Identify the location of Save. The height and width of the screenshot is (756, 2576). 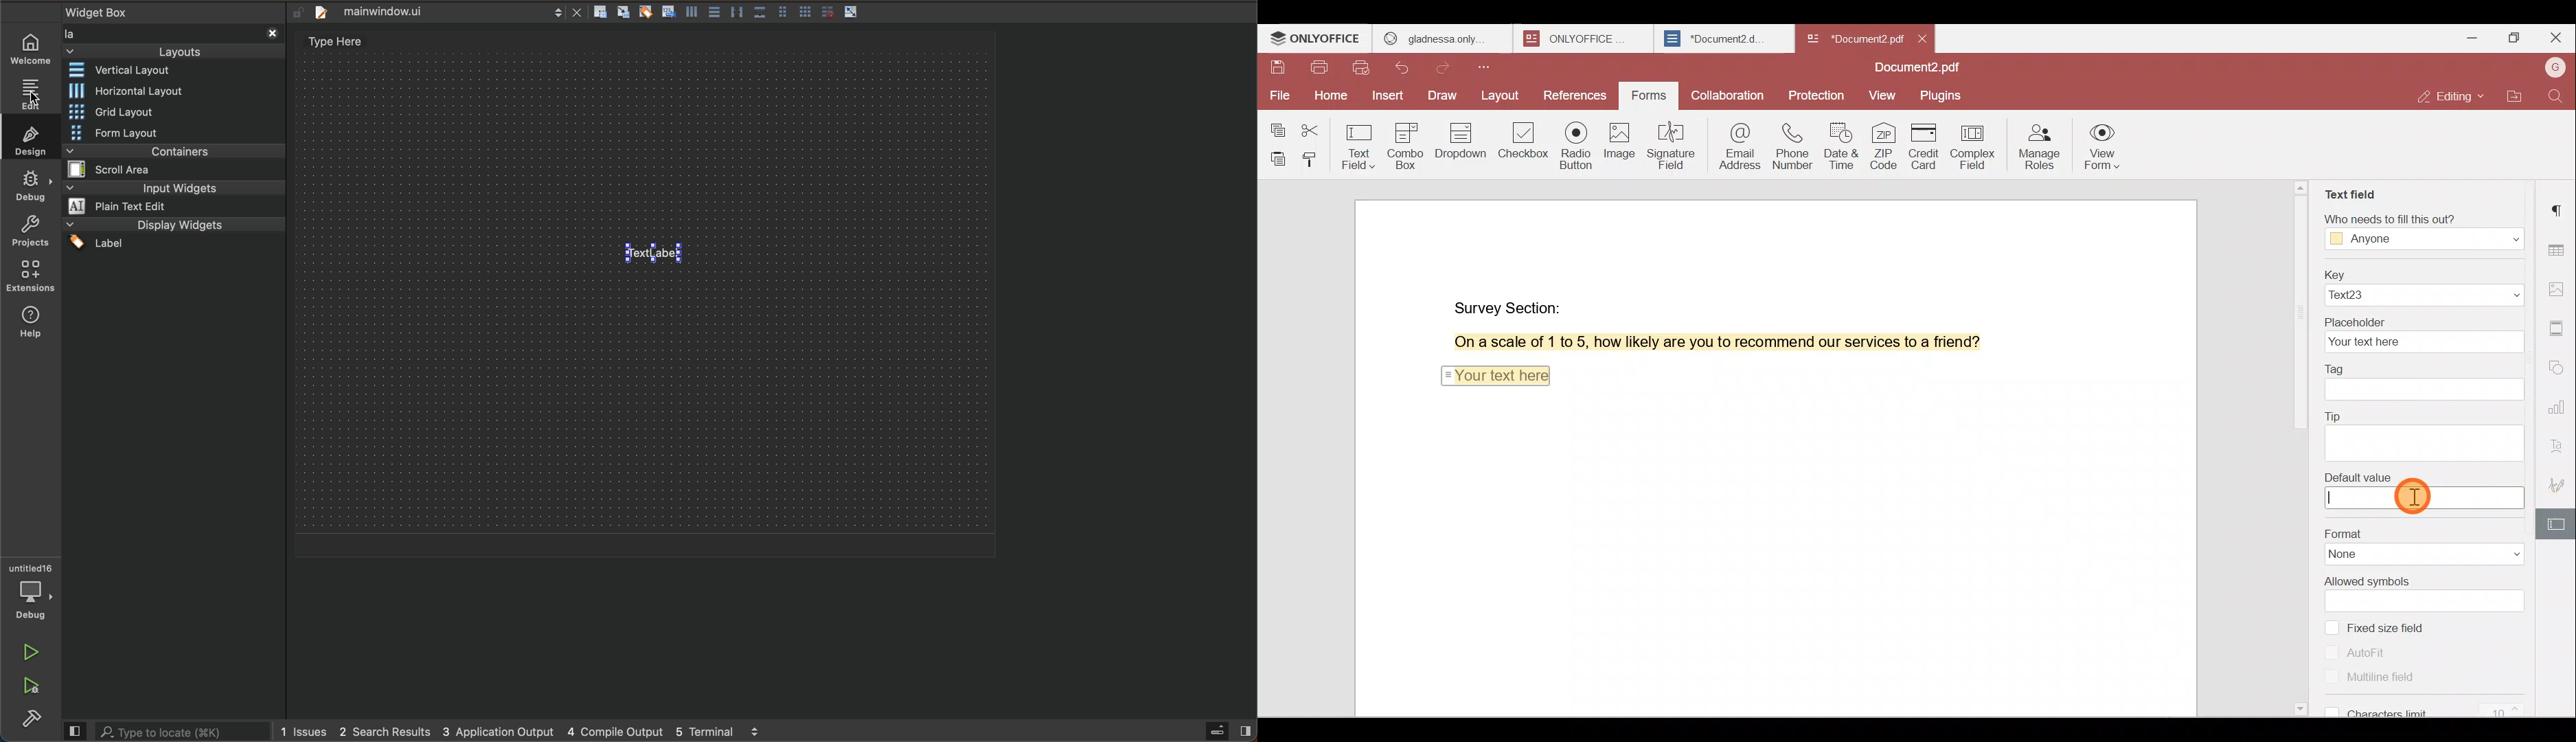
(1277, 71).